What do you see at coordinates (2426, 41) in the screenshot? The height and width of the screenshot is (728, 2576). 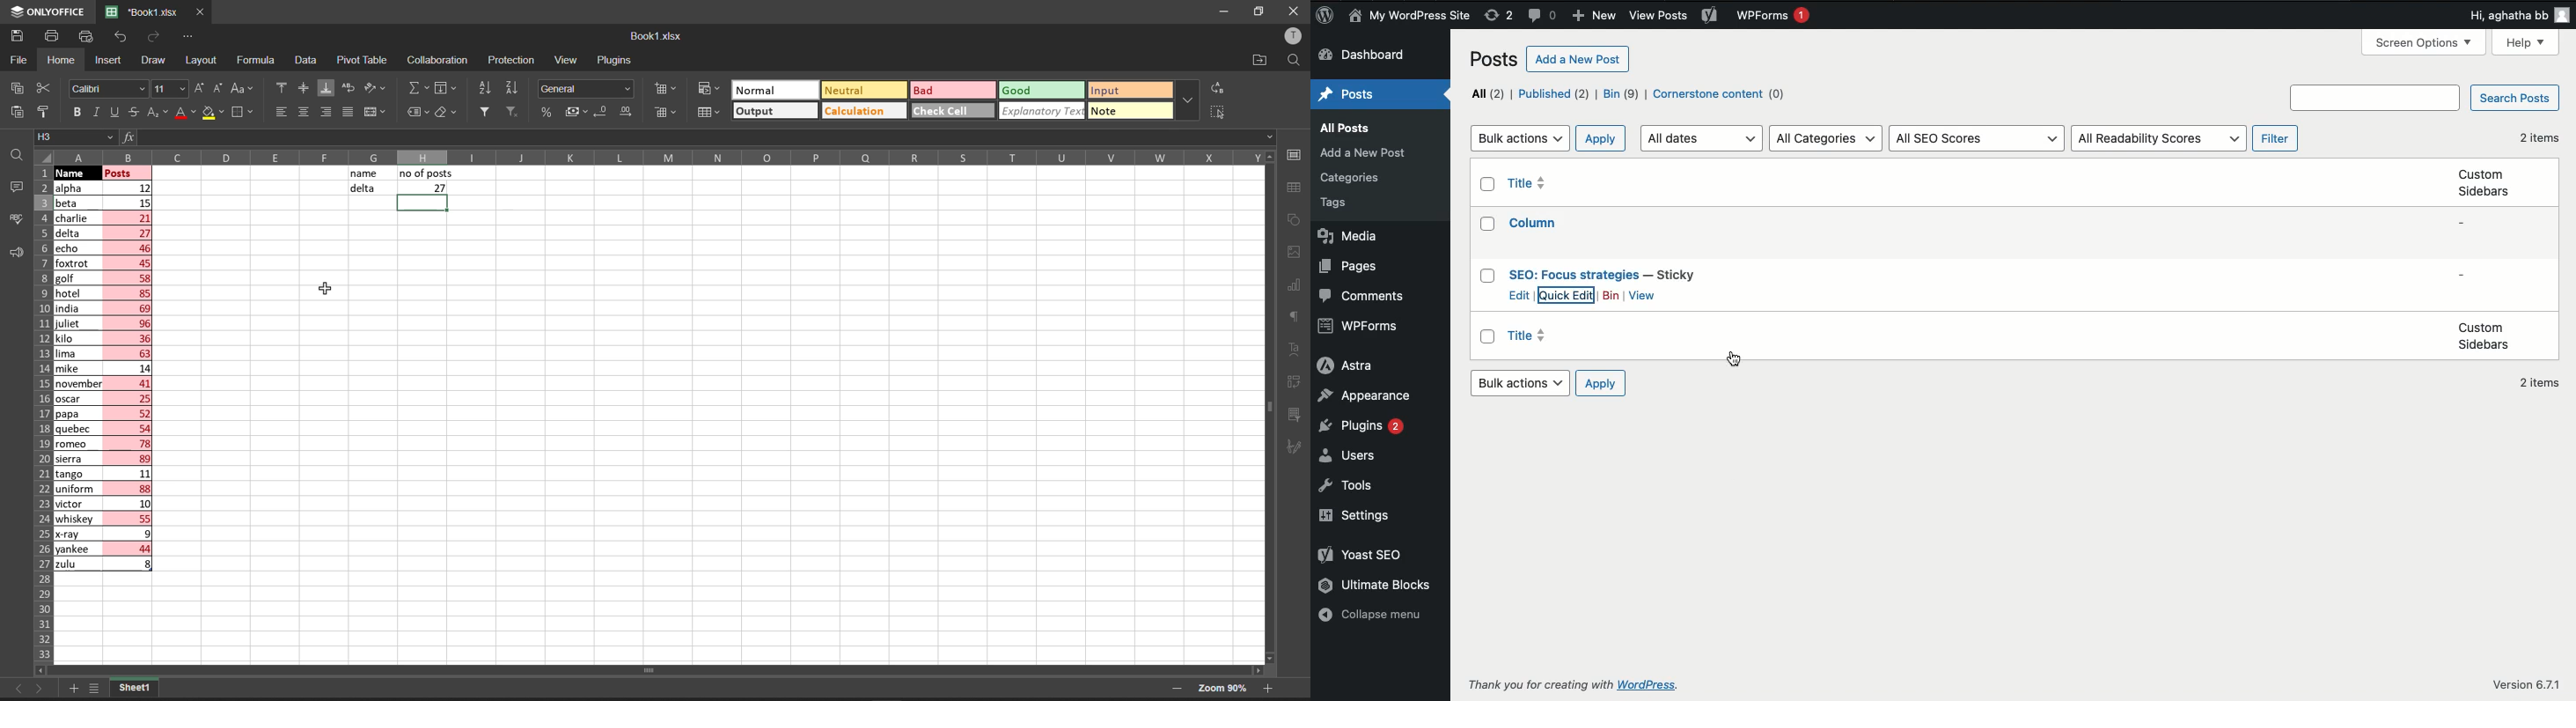 I see `Screen options` at bounding box center [2426, 41].